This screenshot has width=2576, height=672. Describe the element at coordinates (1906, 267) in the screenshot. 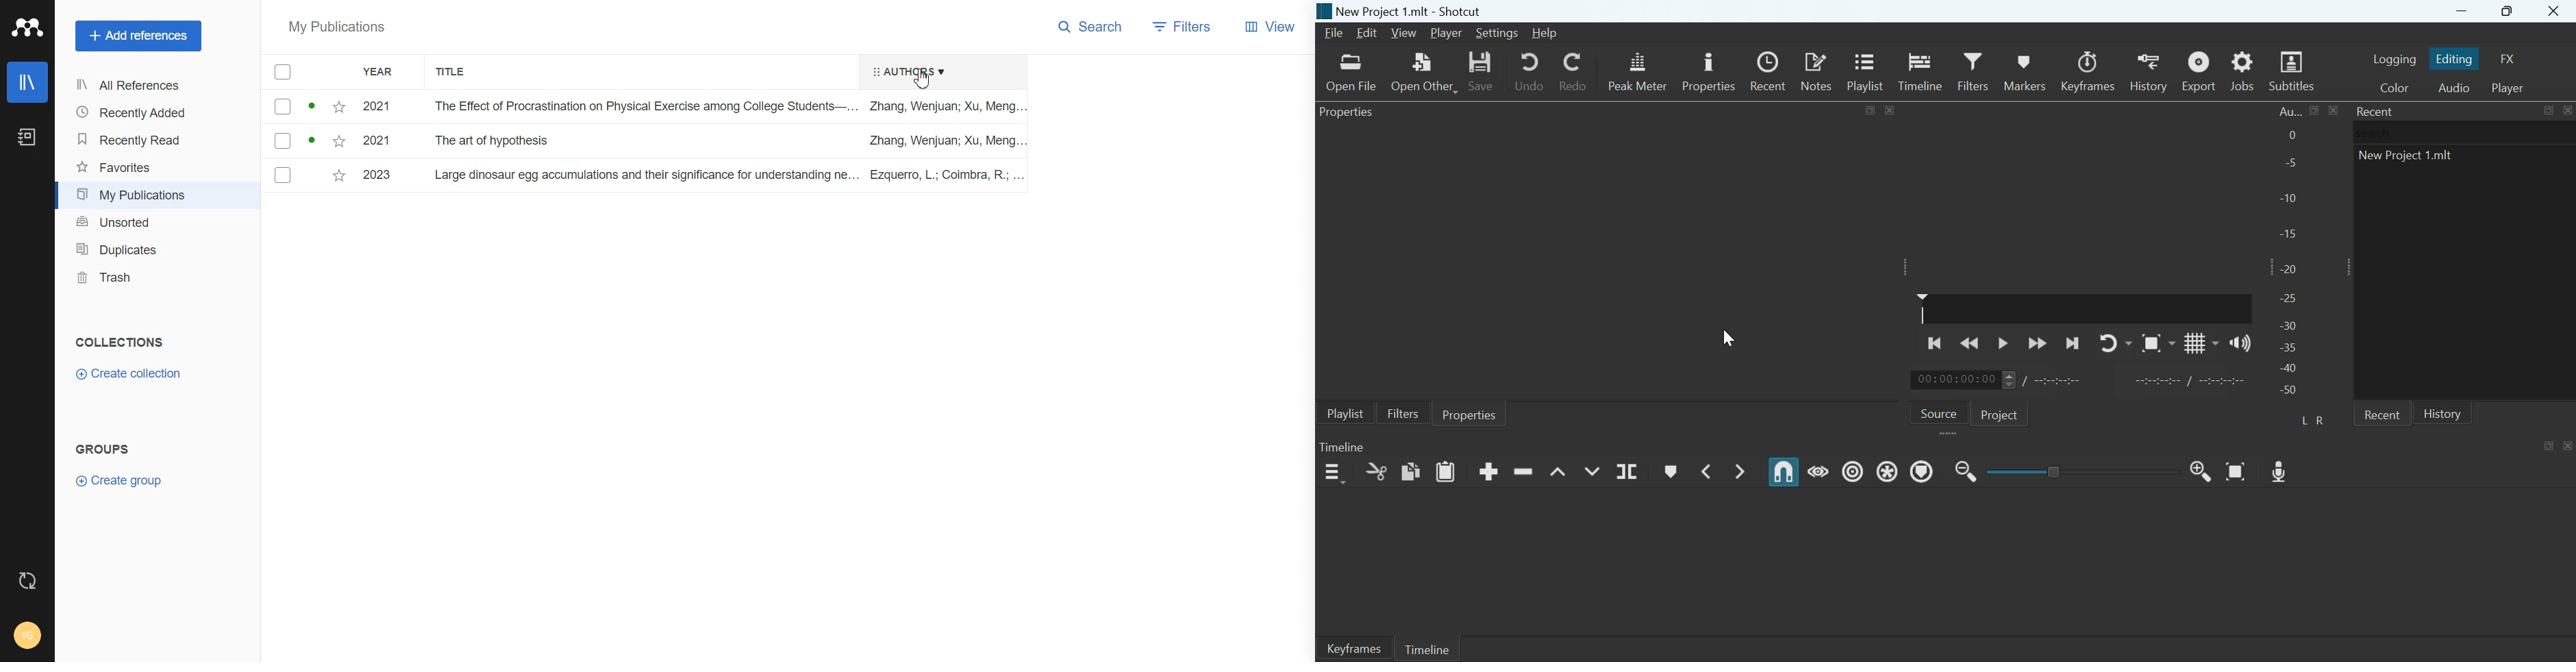

I see `Expand` at that location.